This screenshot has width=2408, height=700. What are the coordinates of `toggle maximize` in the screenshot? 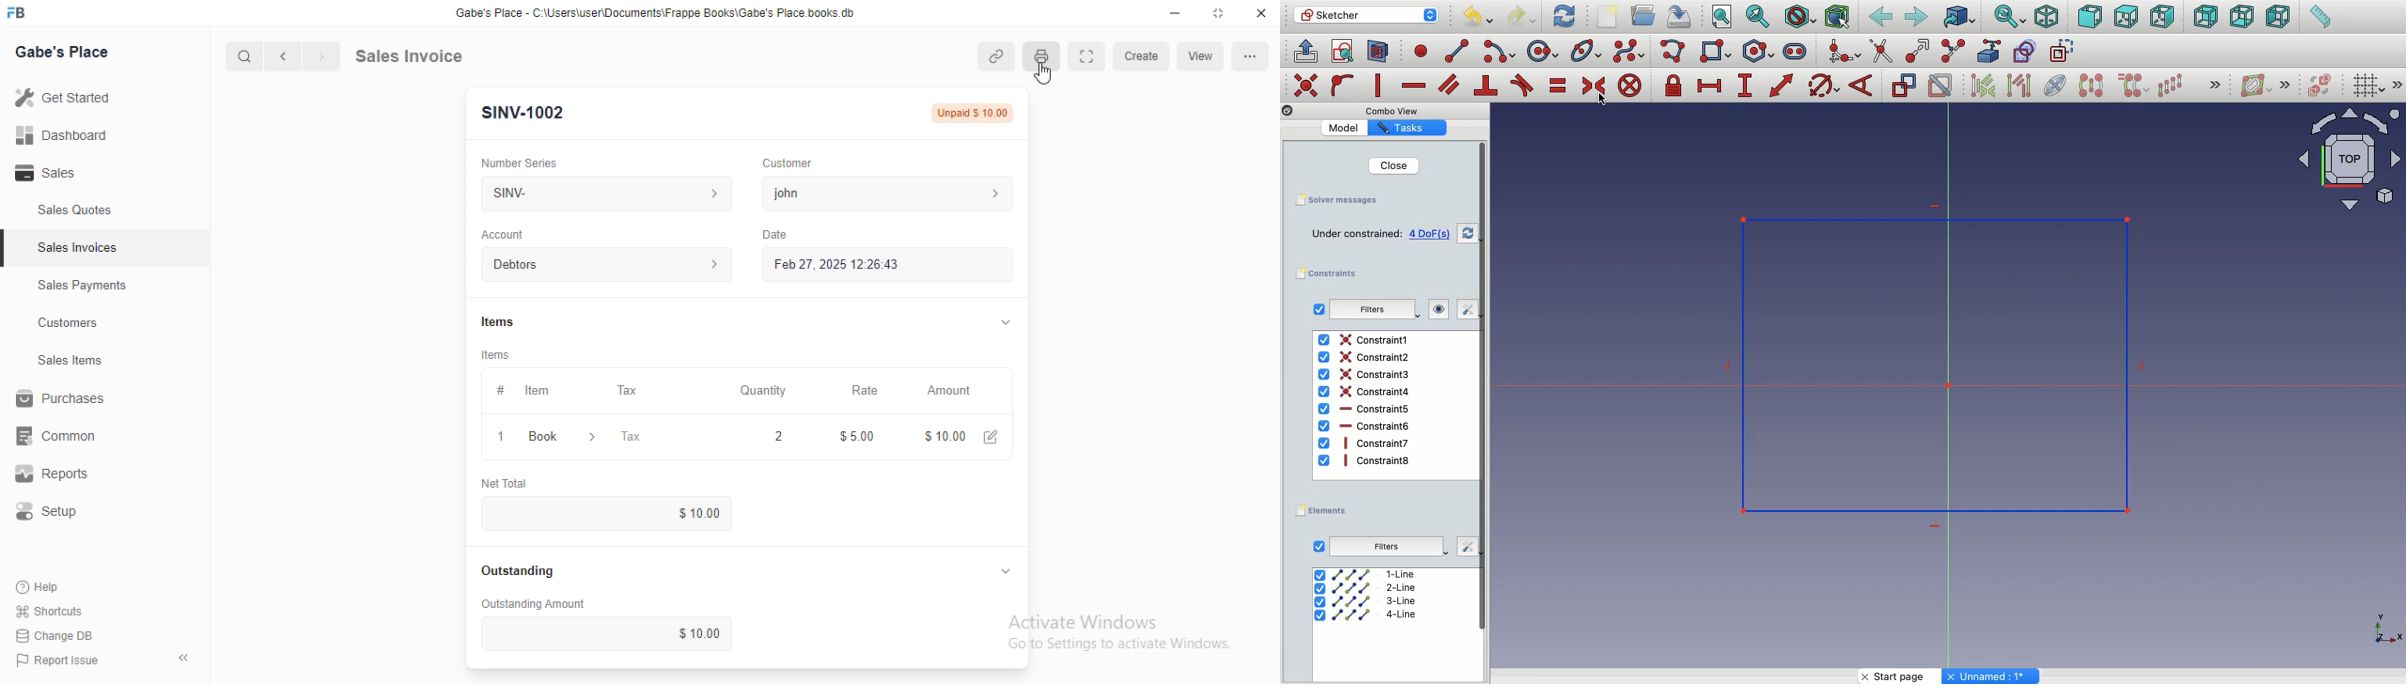 It's located at (1219, 12).